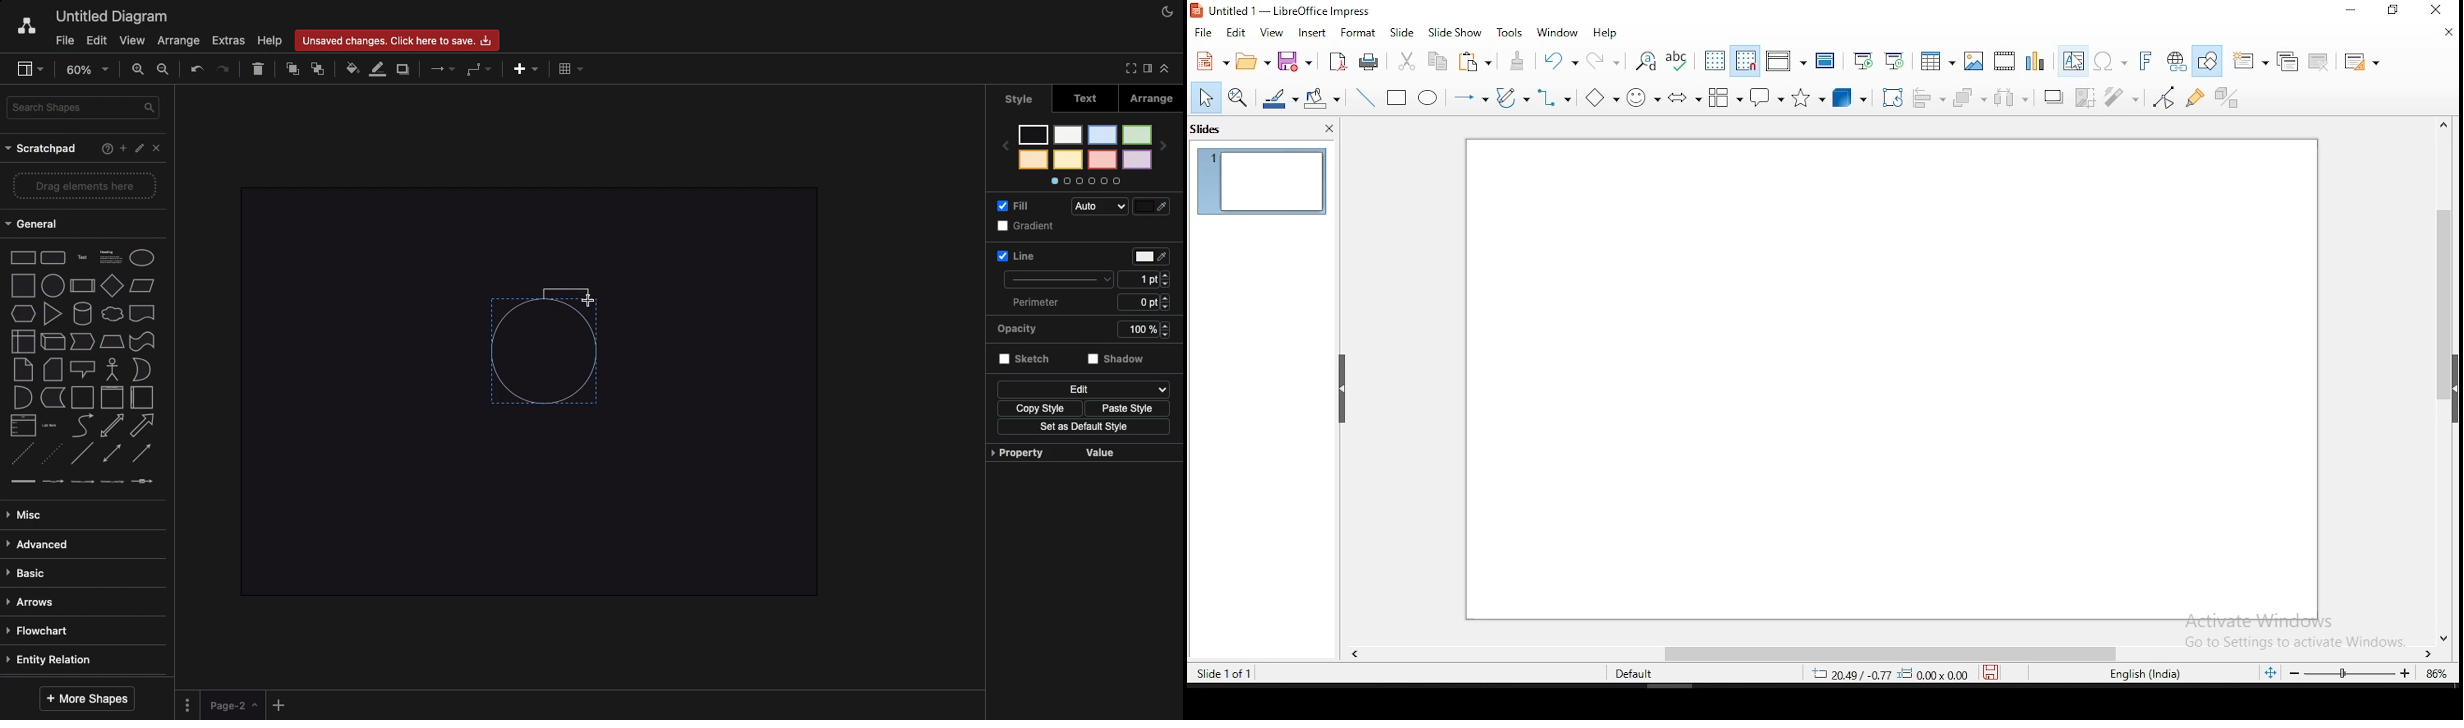 This screenshot has width=2464, height=728. What do you see at coordinates (561, 293) in the screenshot?
I see `Connector drawn` at bounding box center [561, 293].